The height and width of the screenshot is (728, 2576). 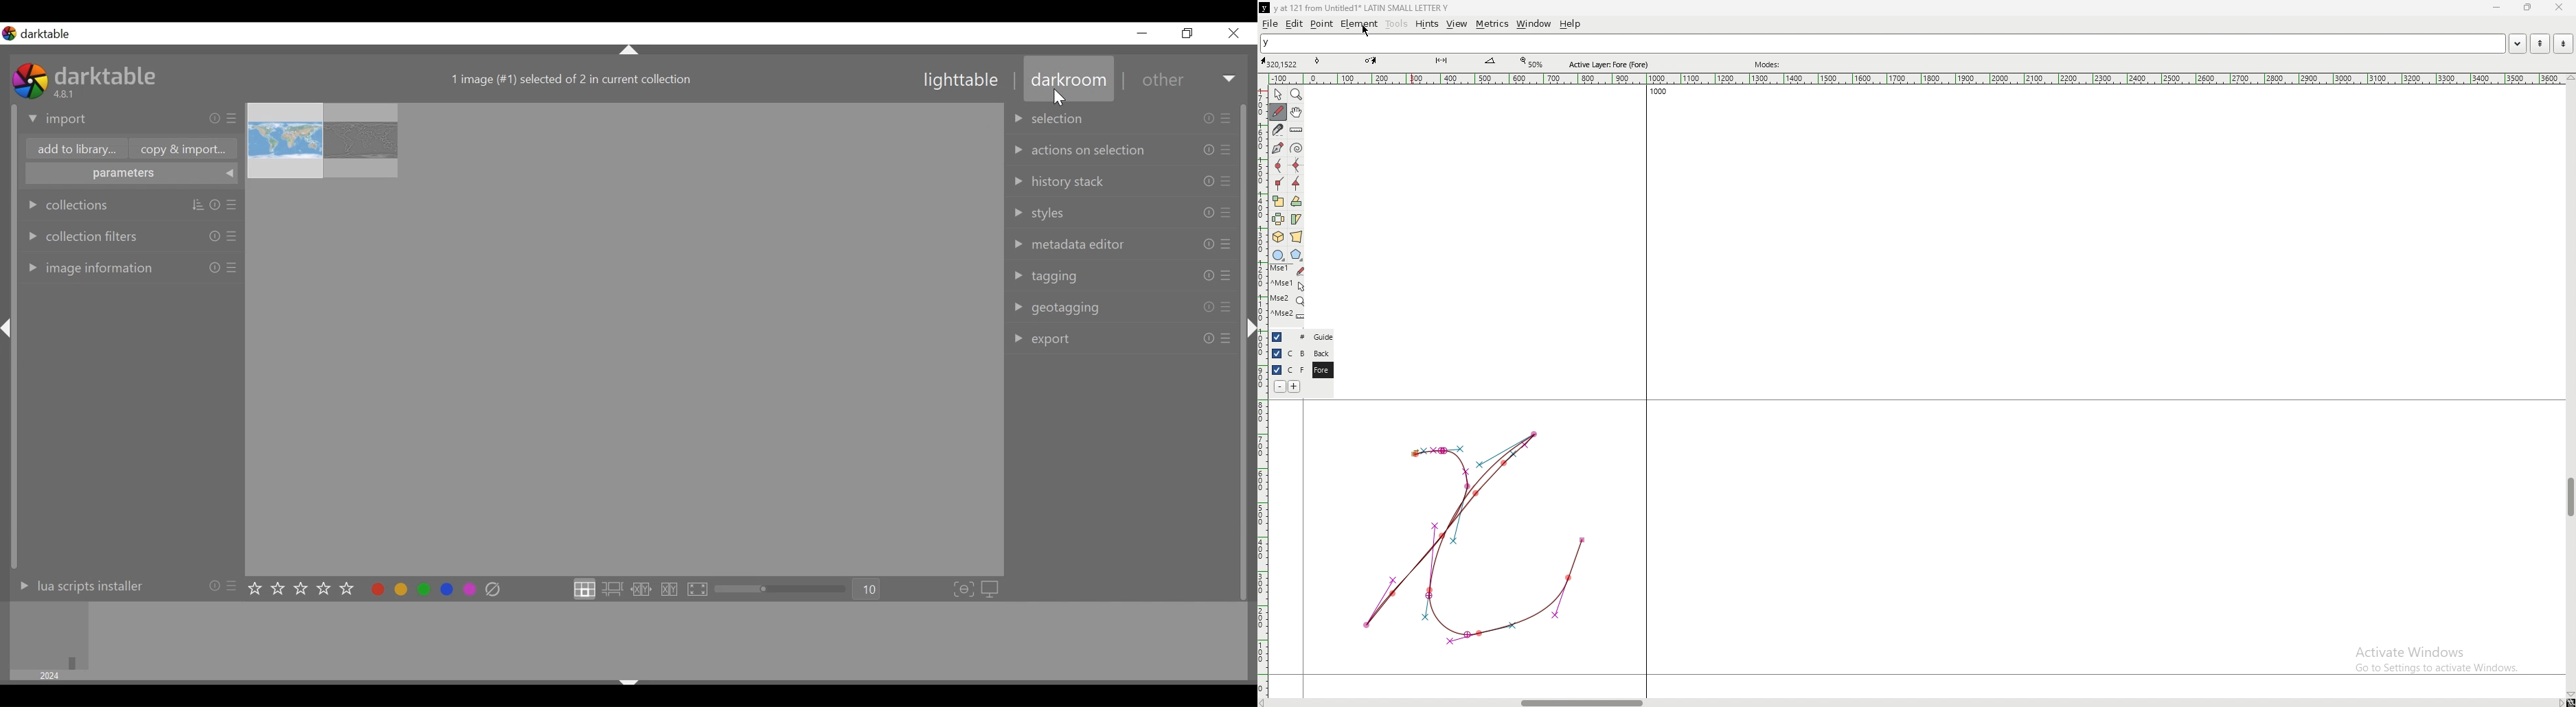 What do you see at coordinates (1277, 370) in the screenshot?
I see `hide layer` at bounding box center [1277, 370].